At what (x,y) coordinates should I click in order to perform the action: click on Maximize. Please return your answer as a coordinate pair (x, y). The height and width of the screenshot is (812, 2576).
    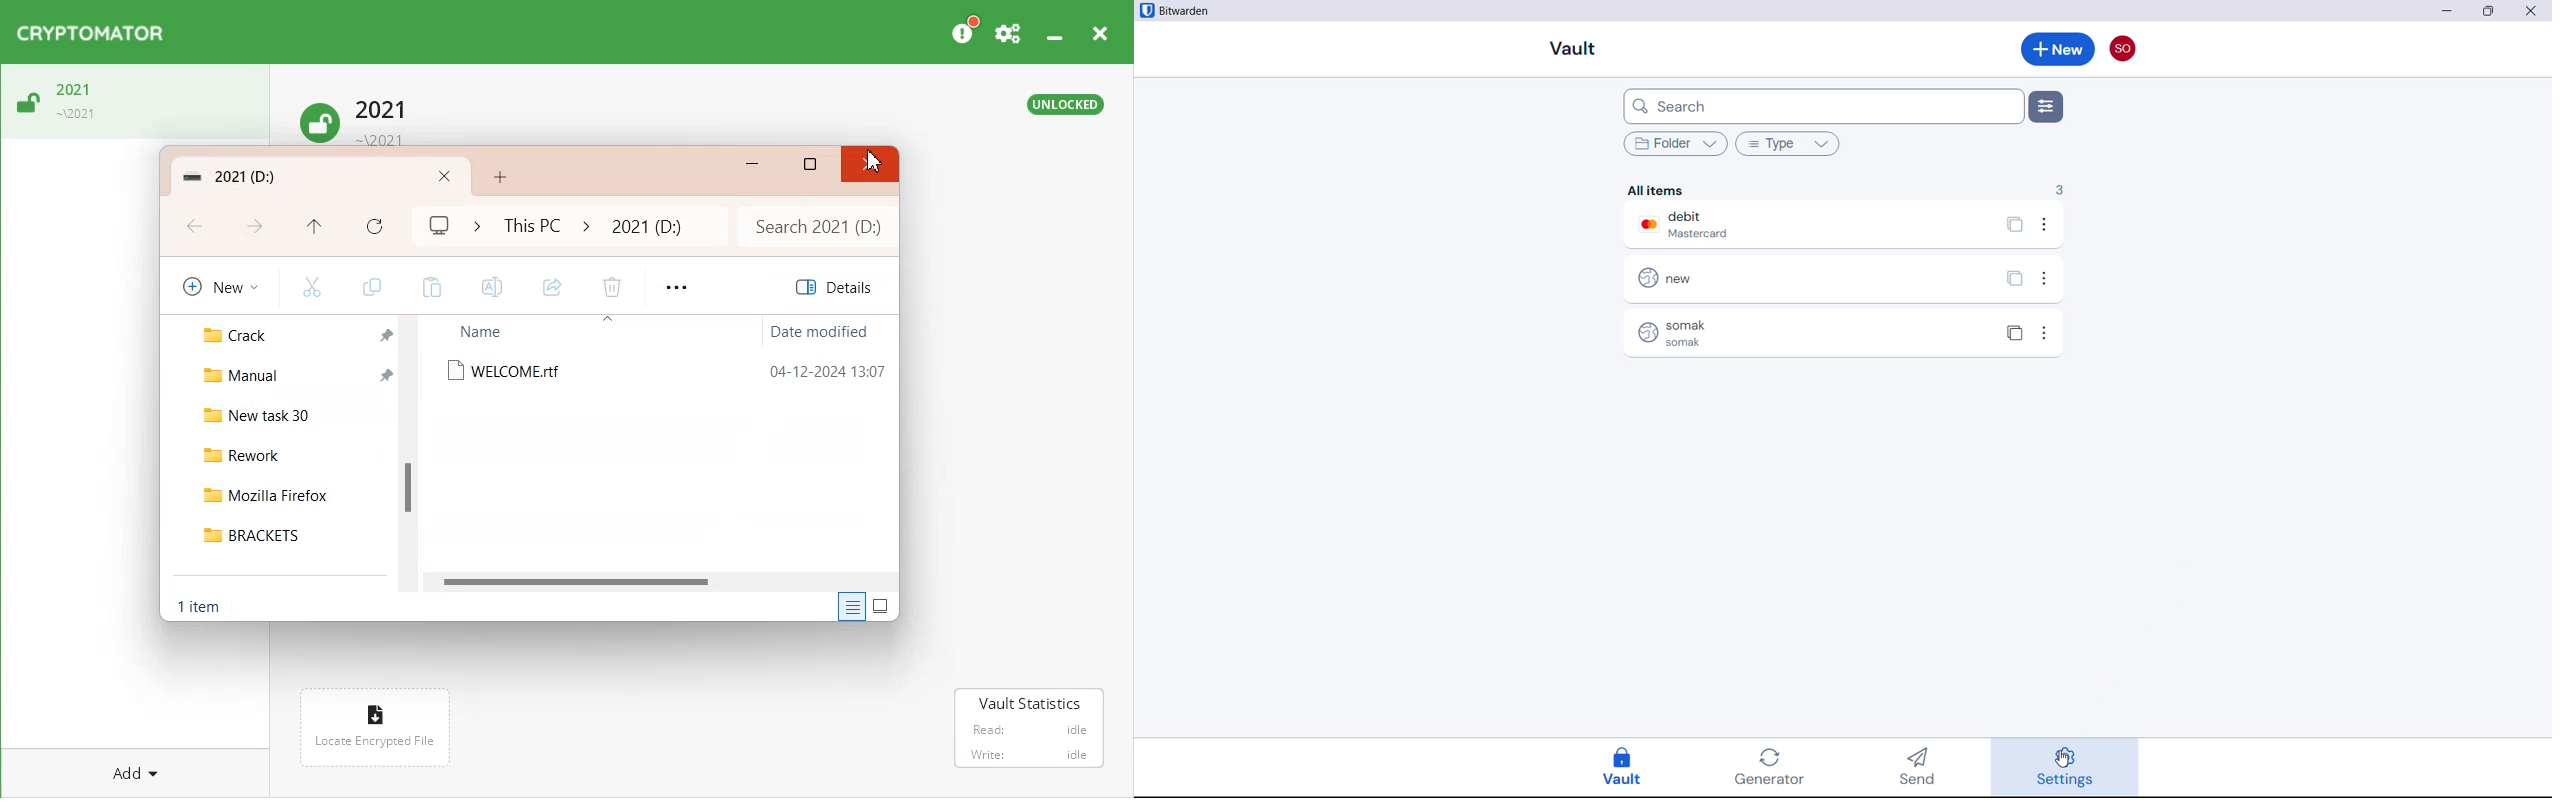
    Looking at the image, I should click on (808, 164).